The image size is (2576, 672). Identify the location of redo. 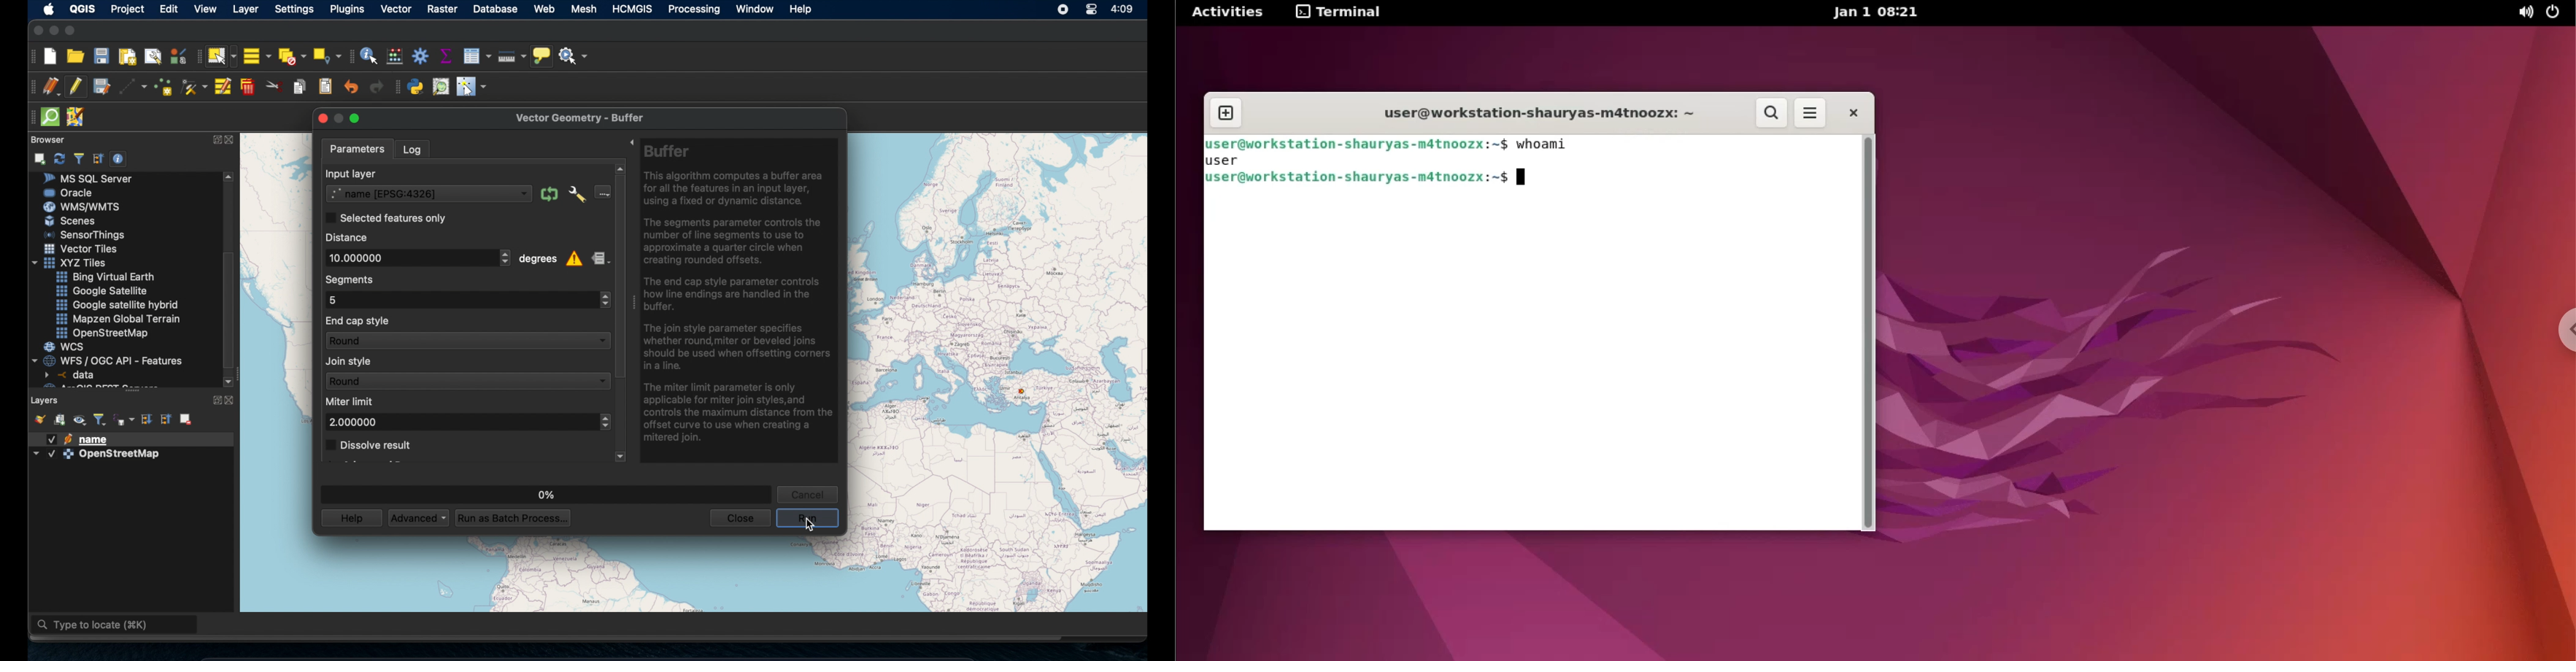
(373, 88).